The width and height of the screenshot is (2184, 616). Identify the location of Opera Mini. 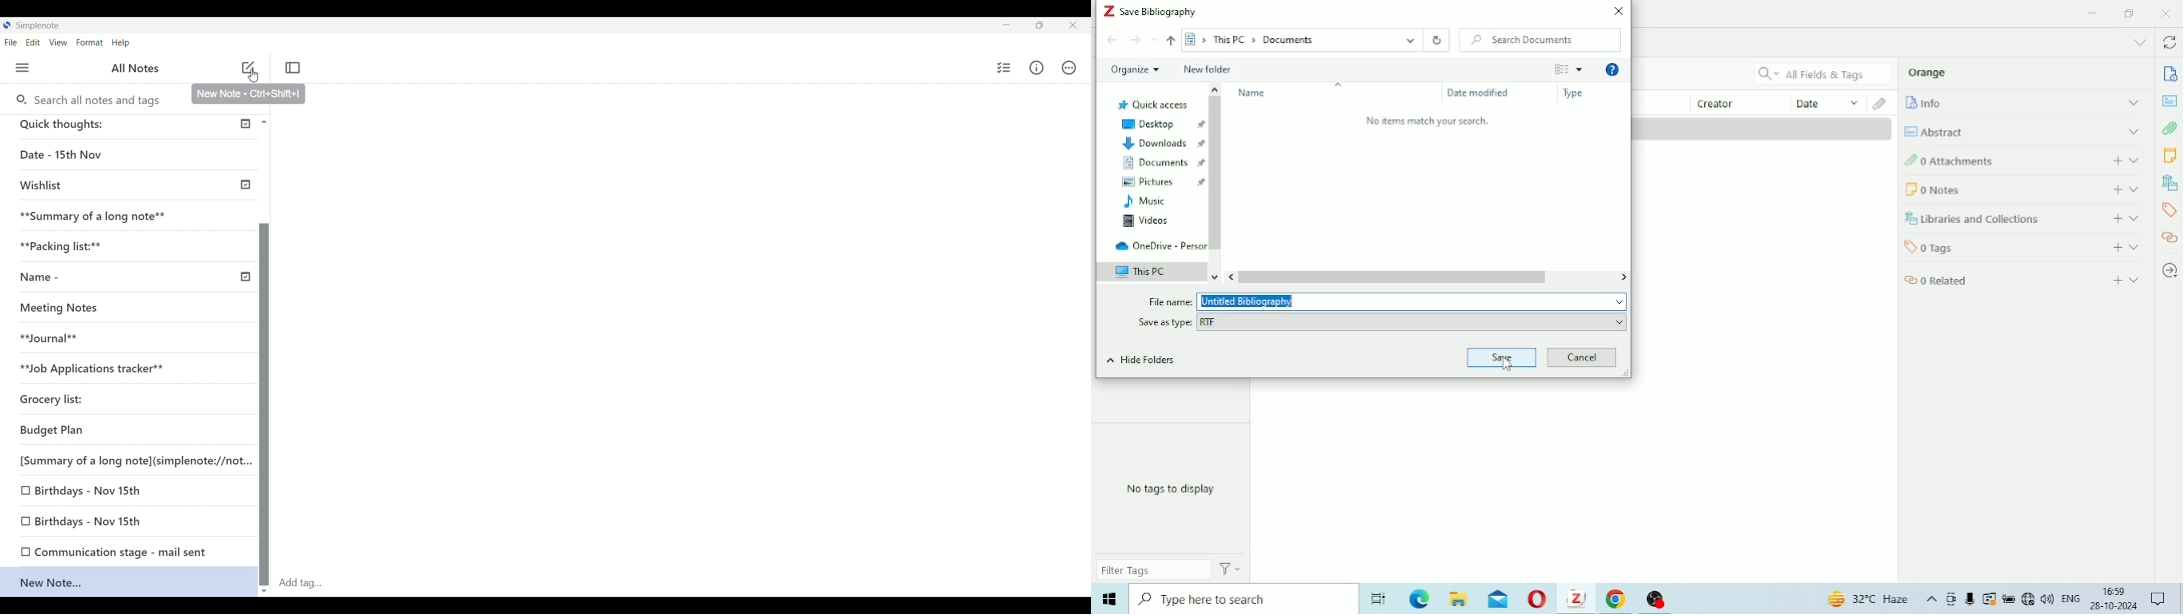
(1538, 600).